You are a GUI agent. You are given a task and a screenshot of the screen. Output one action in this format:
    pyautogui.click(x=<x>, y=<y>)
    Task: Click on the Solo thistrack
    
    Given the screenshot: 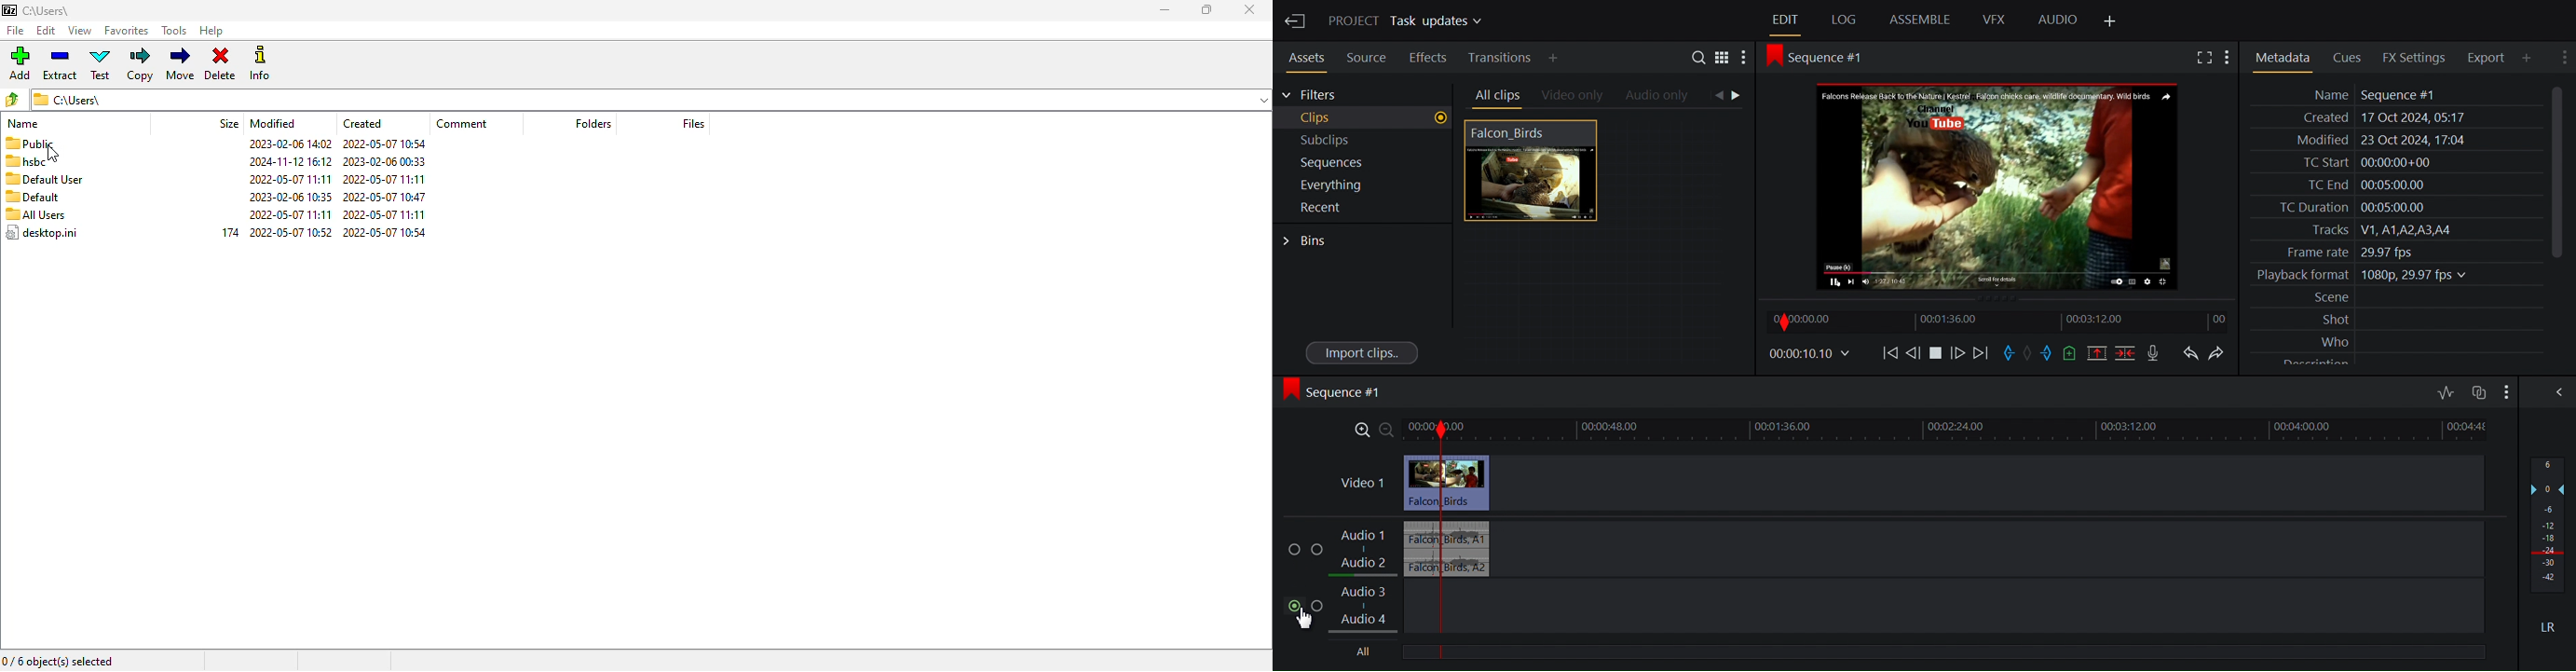 What is the action you would take?
    pyautogui.click(x=1319, y=551)
    